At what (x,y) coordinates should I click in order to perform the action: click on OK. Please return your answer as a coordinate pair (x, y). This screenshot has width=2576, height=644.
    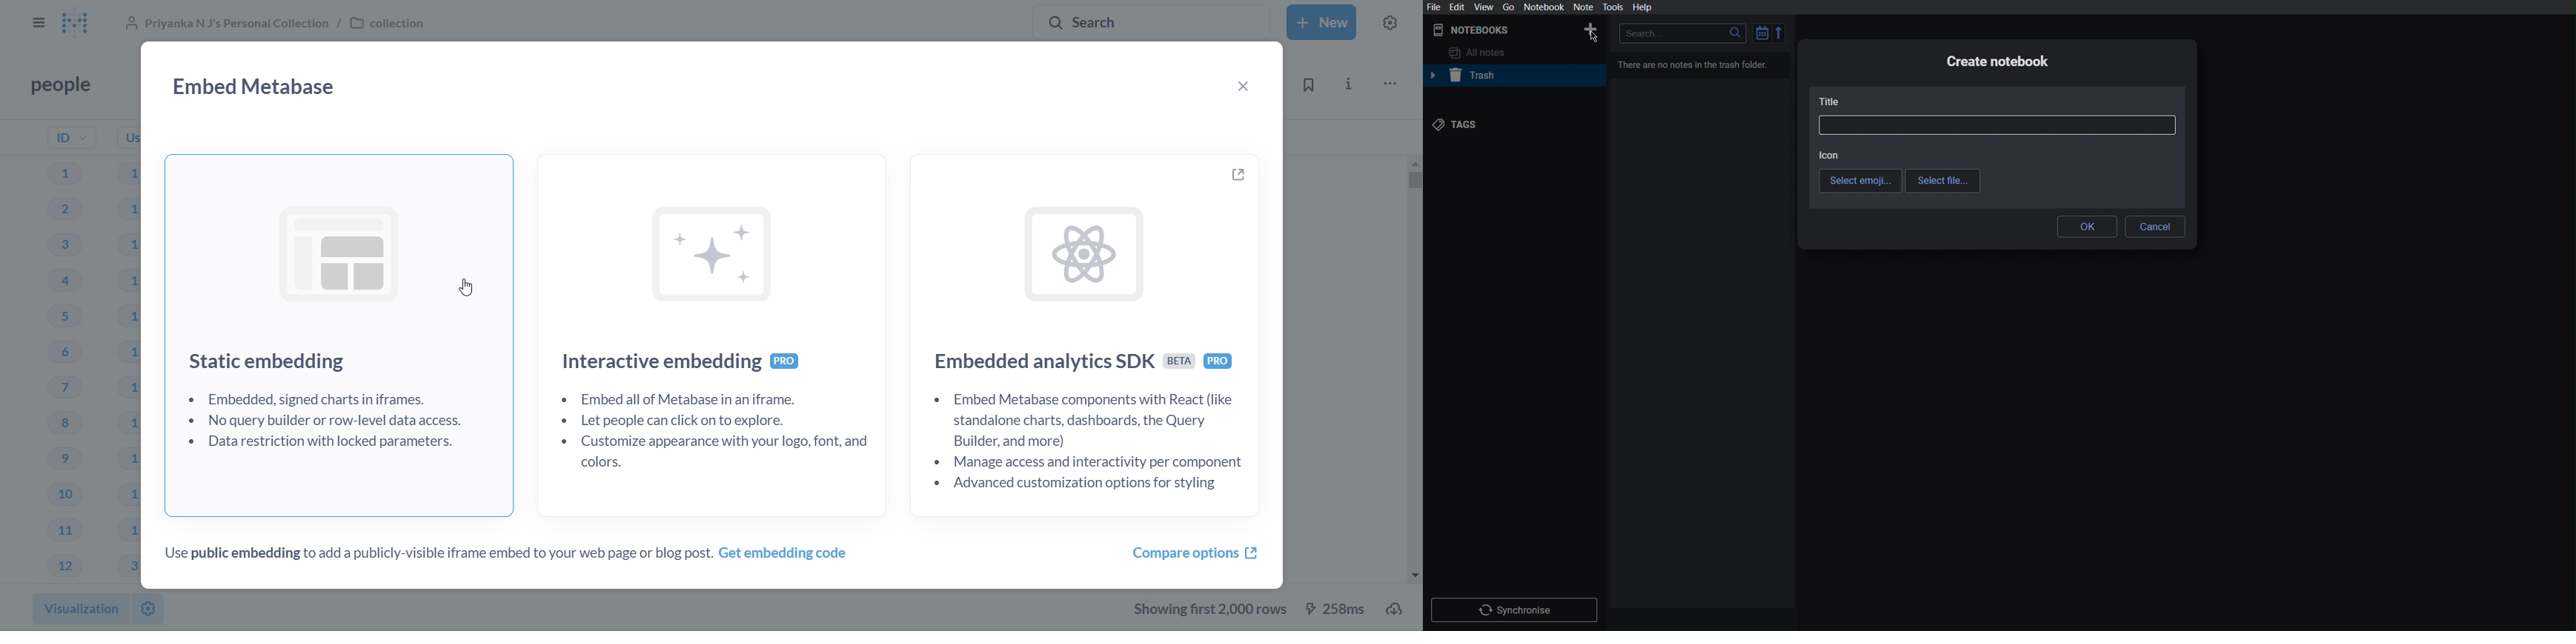
    Looking at the image, I should click on (2086, 227).